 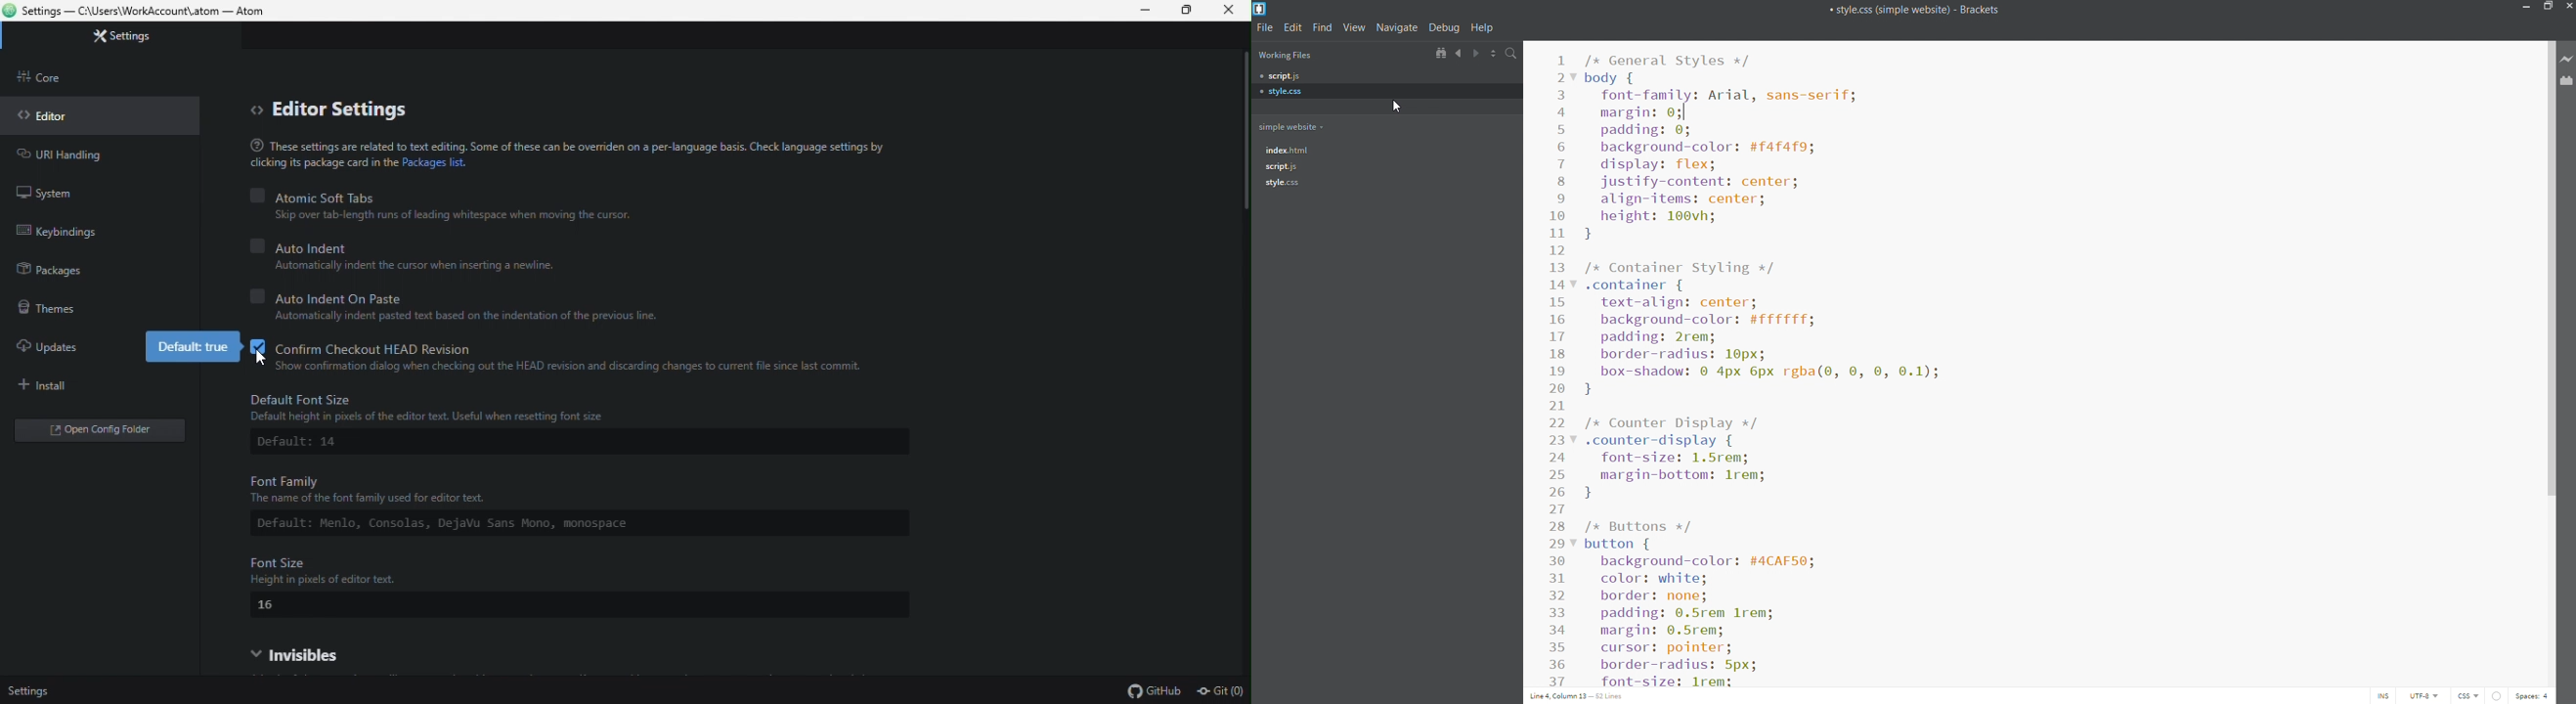 What do you see at coordinates (1559, 364) in the screenshot?
I see `line number` at bounding box center [1559, 364].